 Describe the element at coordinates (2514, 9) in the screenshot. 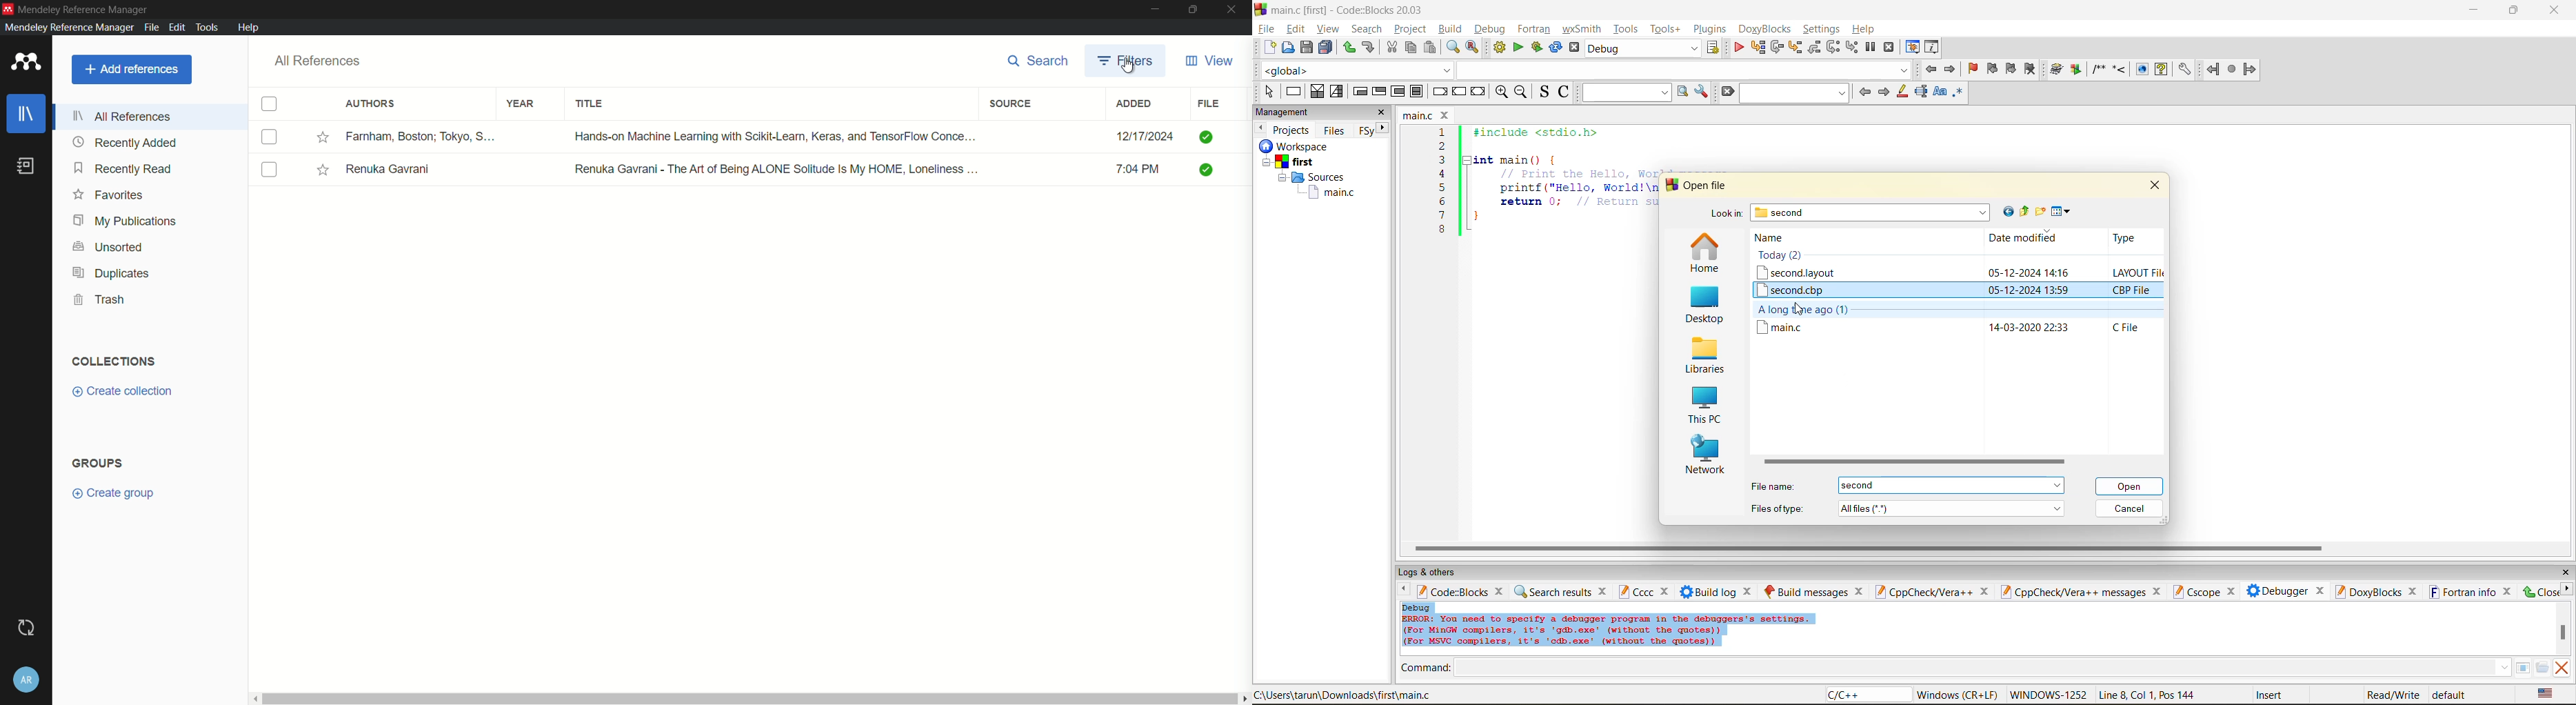

I see `resize` at that location.